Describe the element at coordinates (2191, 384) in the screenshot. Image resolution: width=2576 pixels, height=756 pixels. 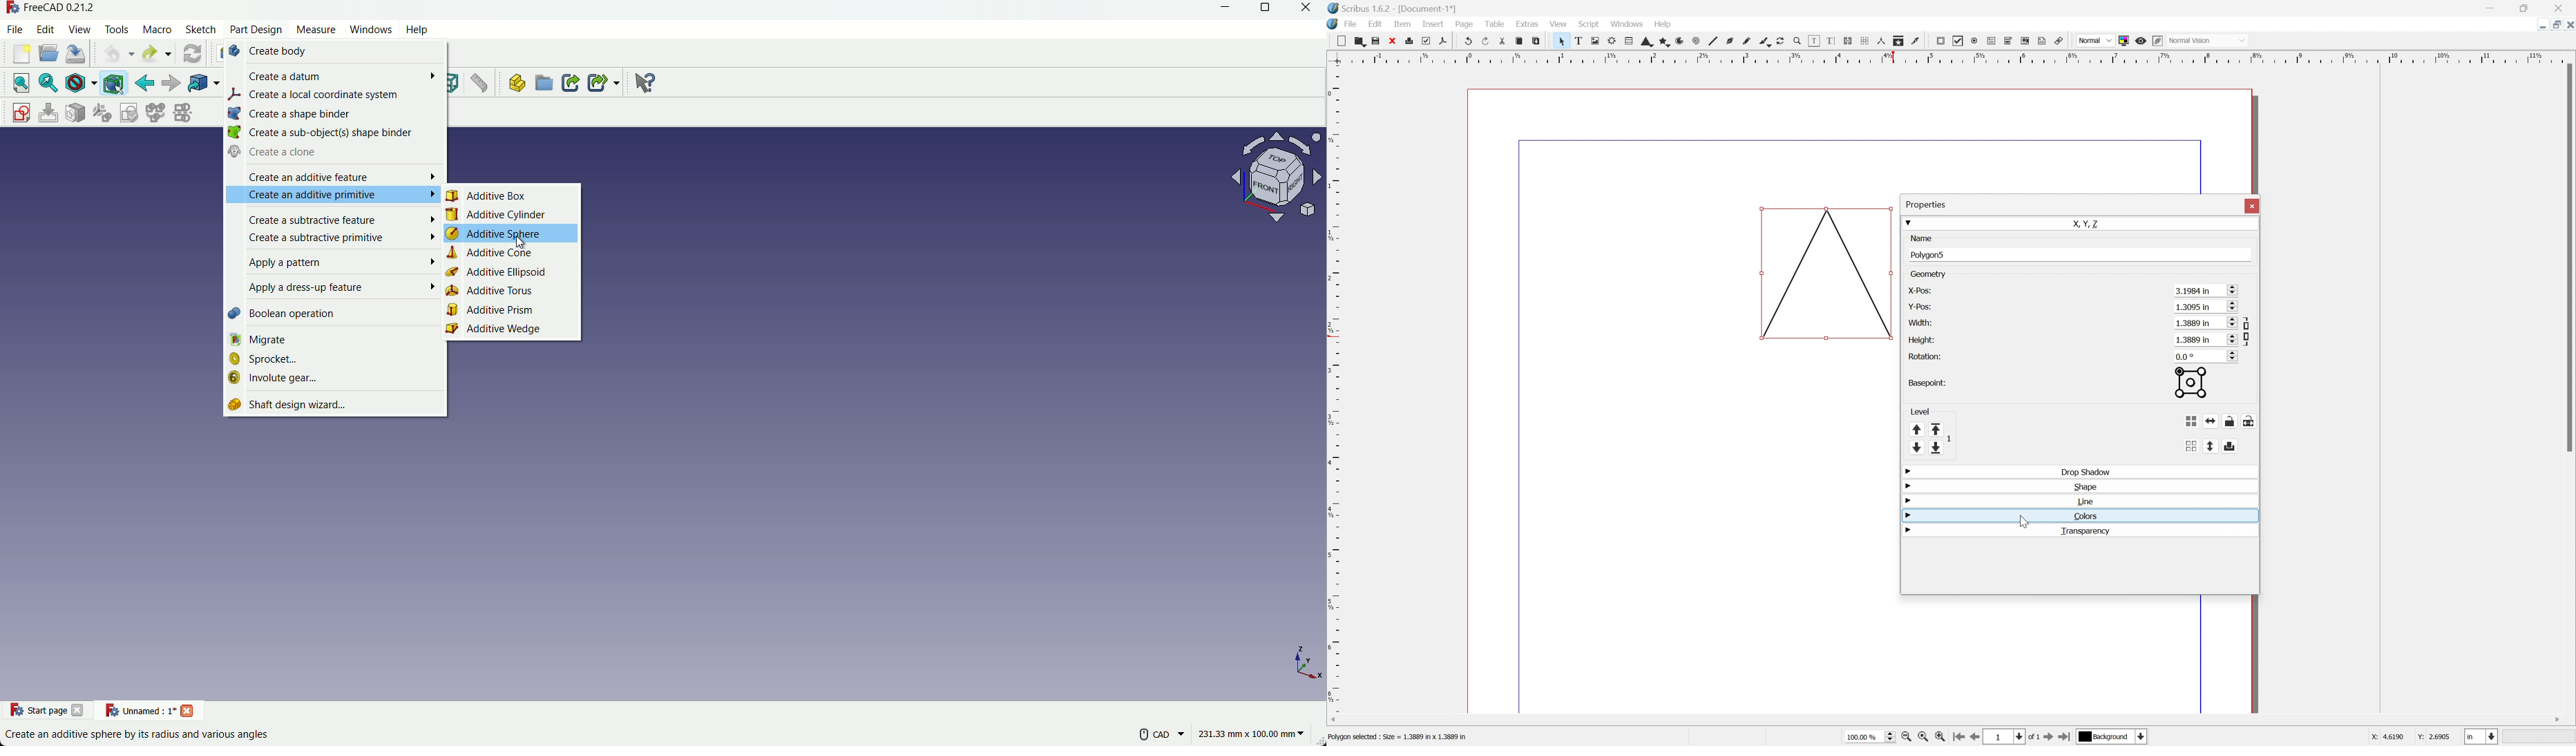
I see `Basepoint` at that location.